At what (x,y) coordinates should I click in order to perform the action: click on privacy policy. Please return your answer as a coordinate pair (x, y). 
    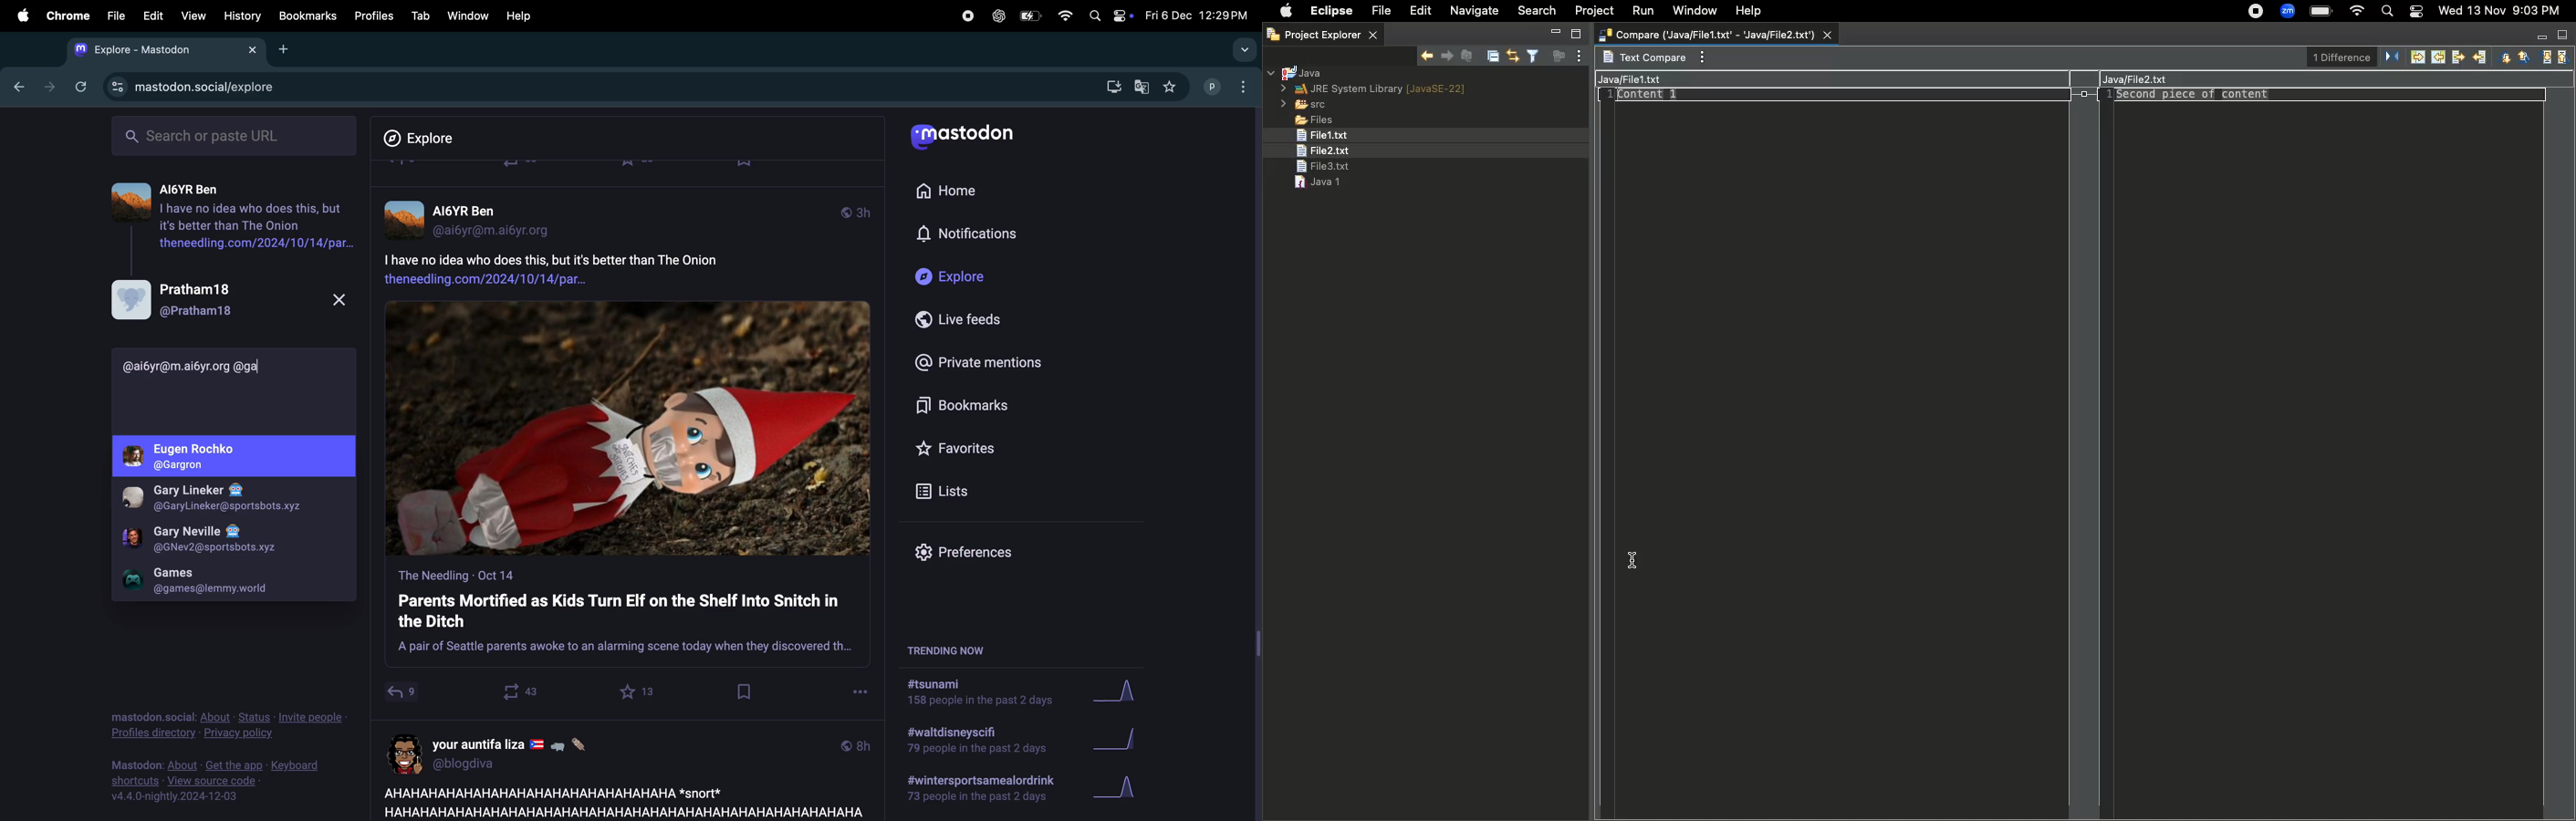
    Looking at the image, I should click on (229, 727).